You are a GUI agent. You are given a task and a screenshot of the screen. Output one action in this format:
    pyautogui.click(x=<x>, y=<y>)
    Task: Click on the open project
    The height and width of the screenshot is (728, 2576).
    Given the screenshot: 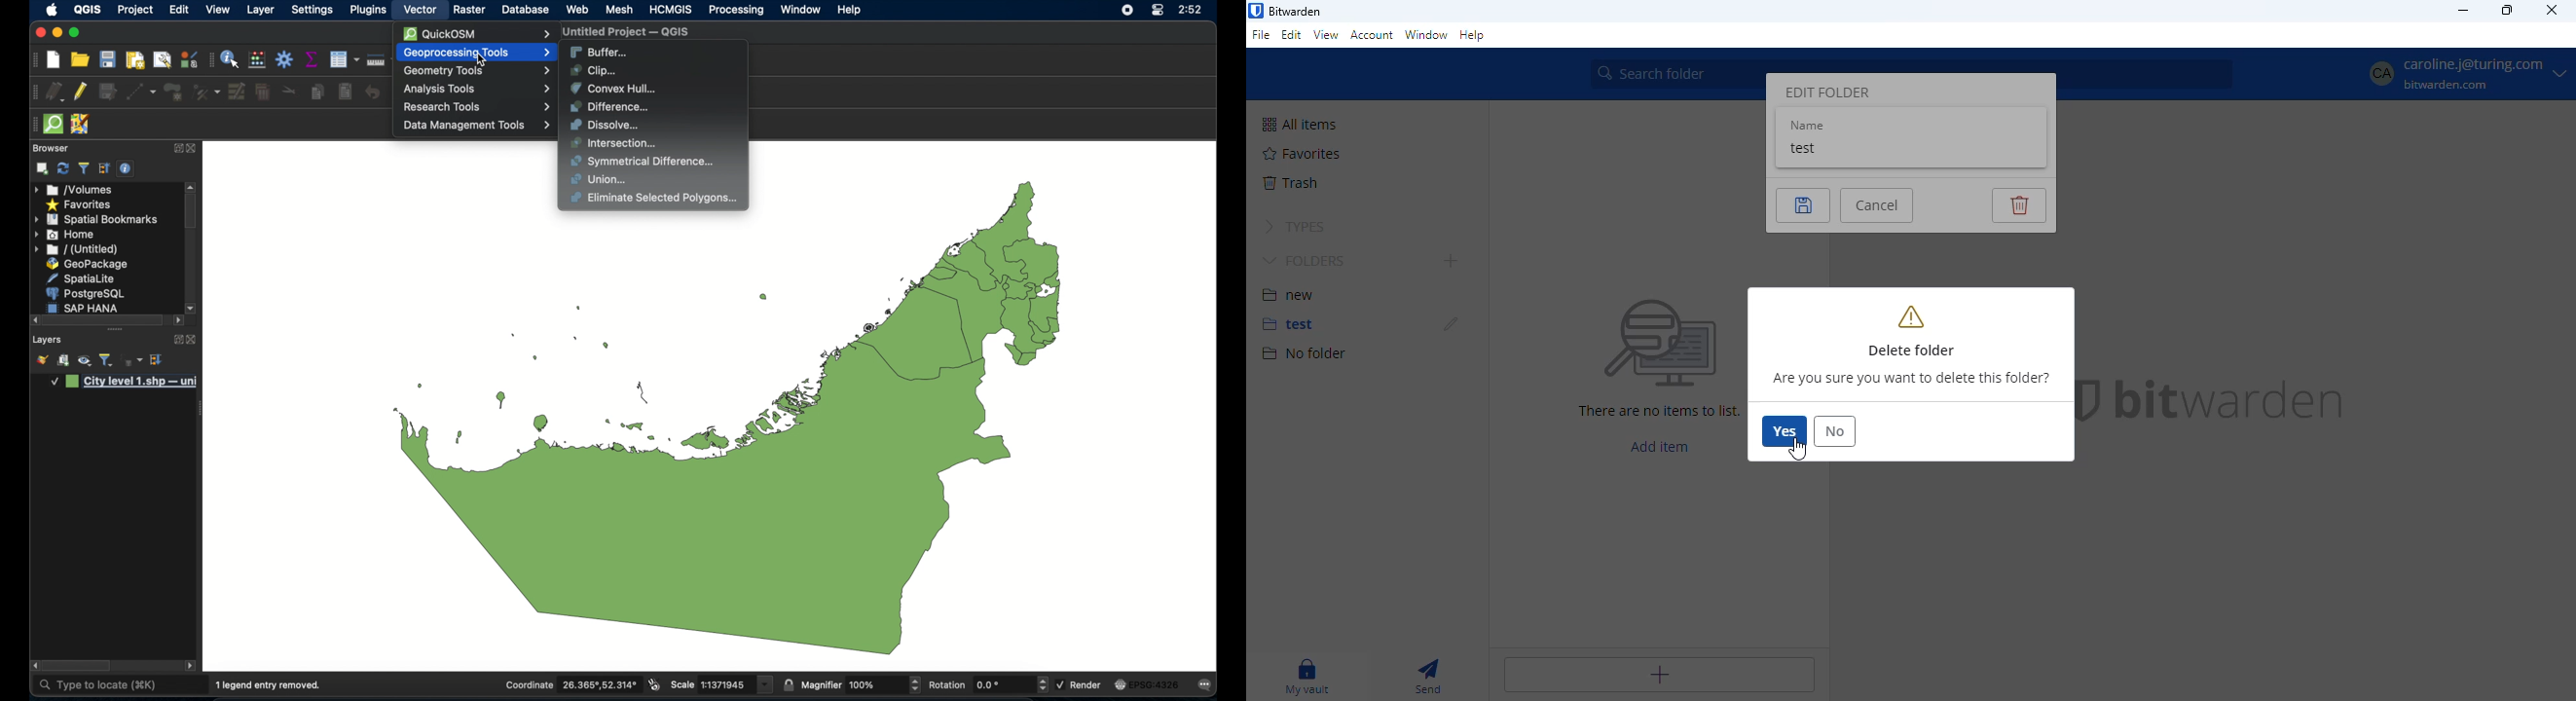 What is the action you would take?
    pyautogui.click(x=80, y=59)
    